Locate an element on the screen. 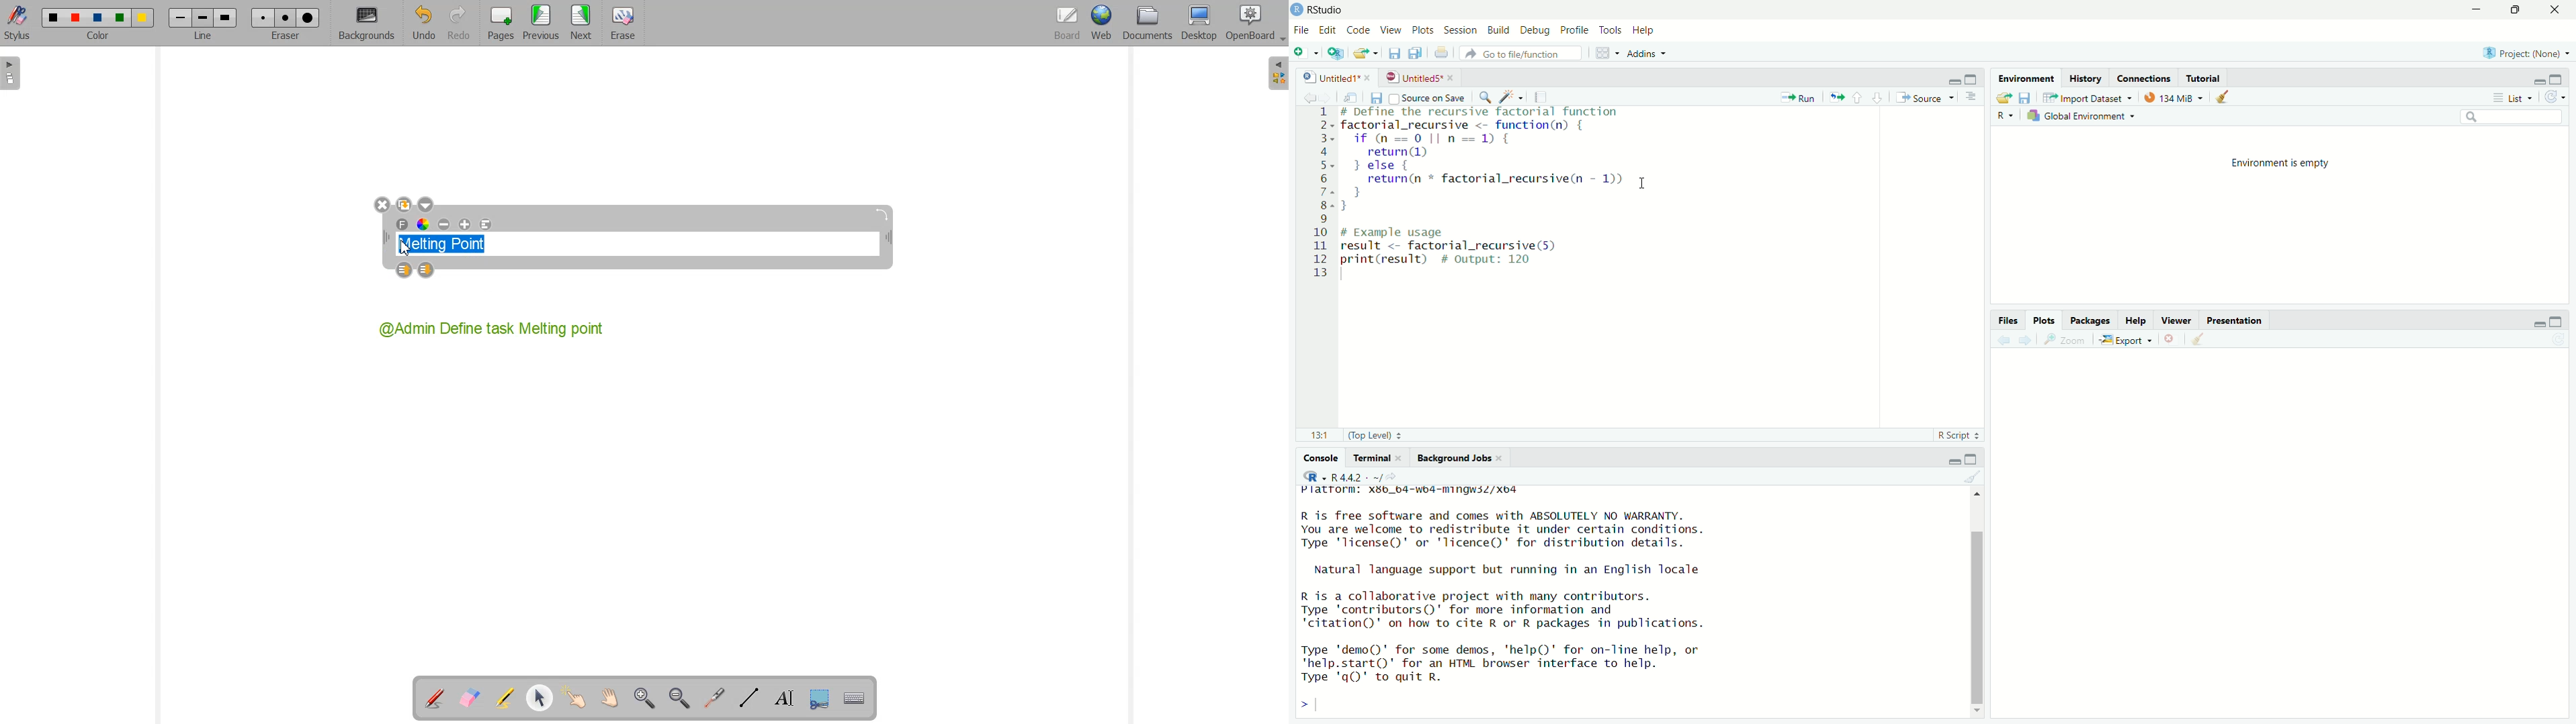  Terminal is located at coordinates (1380, 458).